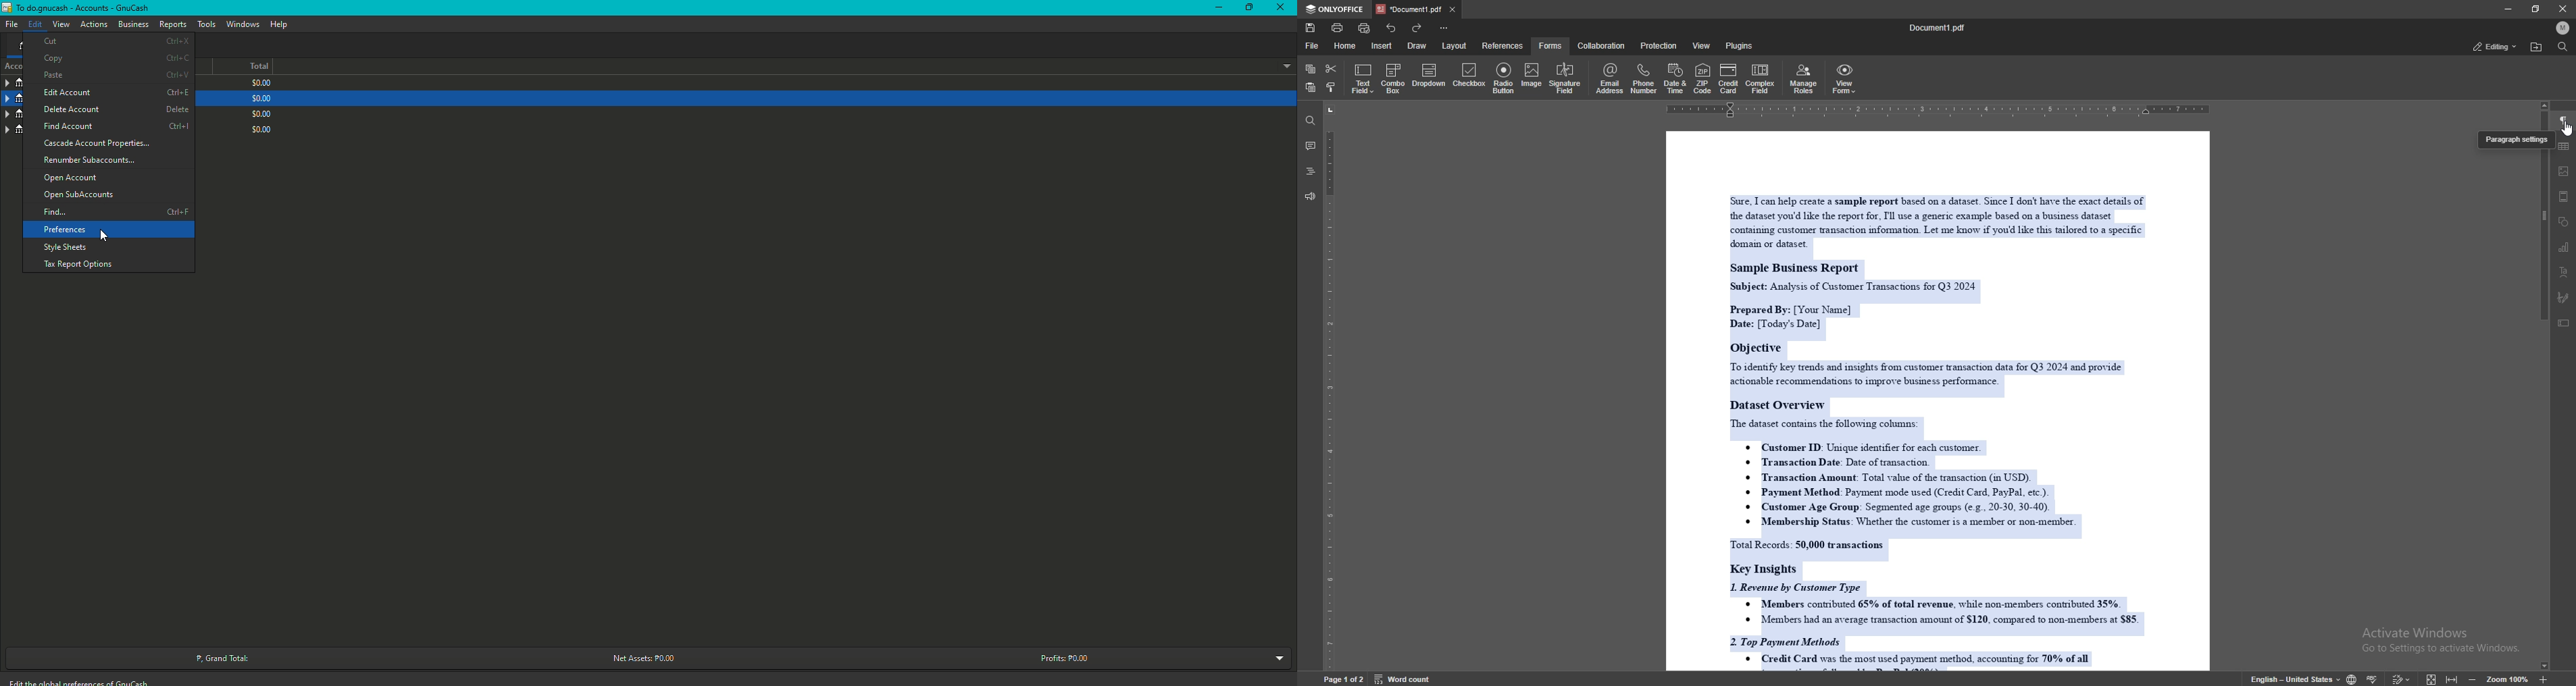 The image size is (2576, 700). I want to click on vertical scale, so click(1330, 388).